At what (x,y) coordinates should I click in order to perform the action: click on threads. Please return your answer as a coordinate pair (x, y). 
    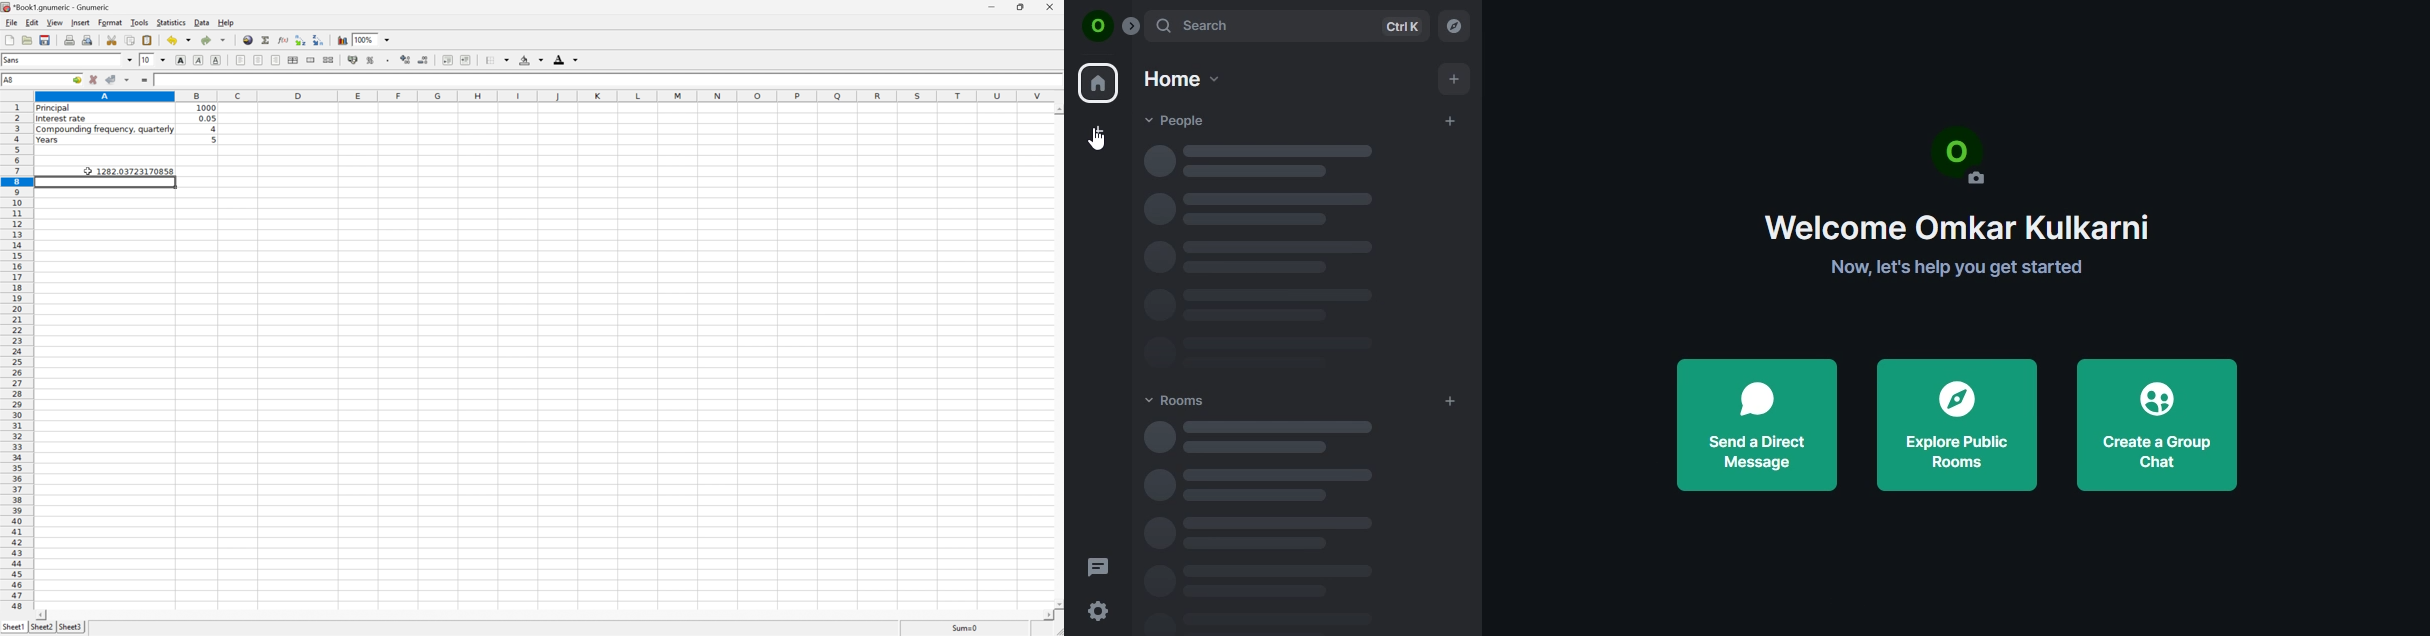
    Looking at the image, I should click on (1099, 566).